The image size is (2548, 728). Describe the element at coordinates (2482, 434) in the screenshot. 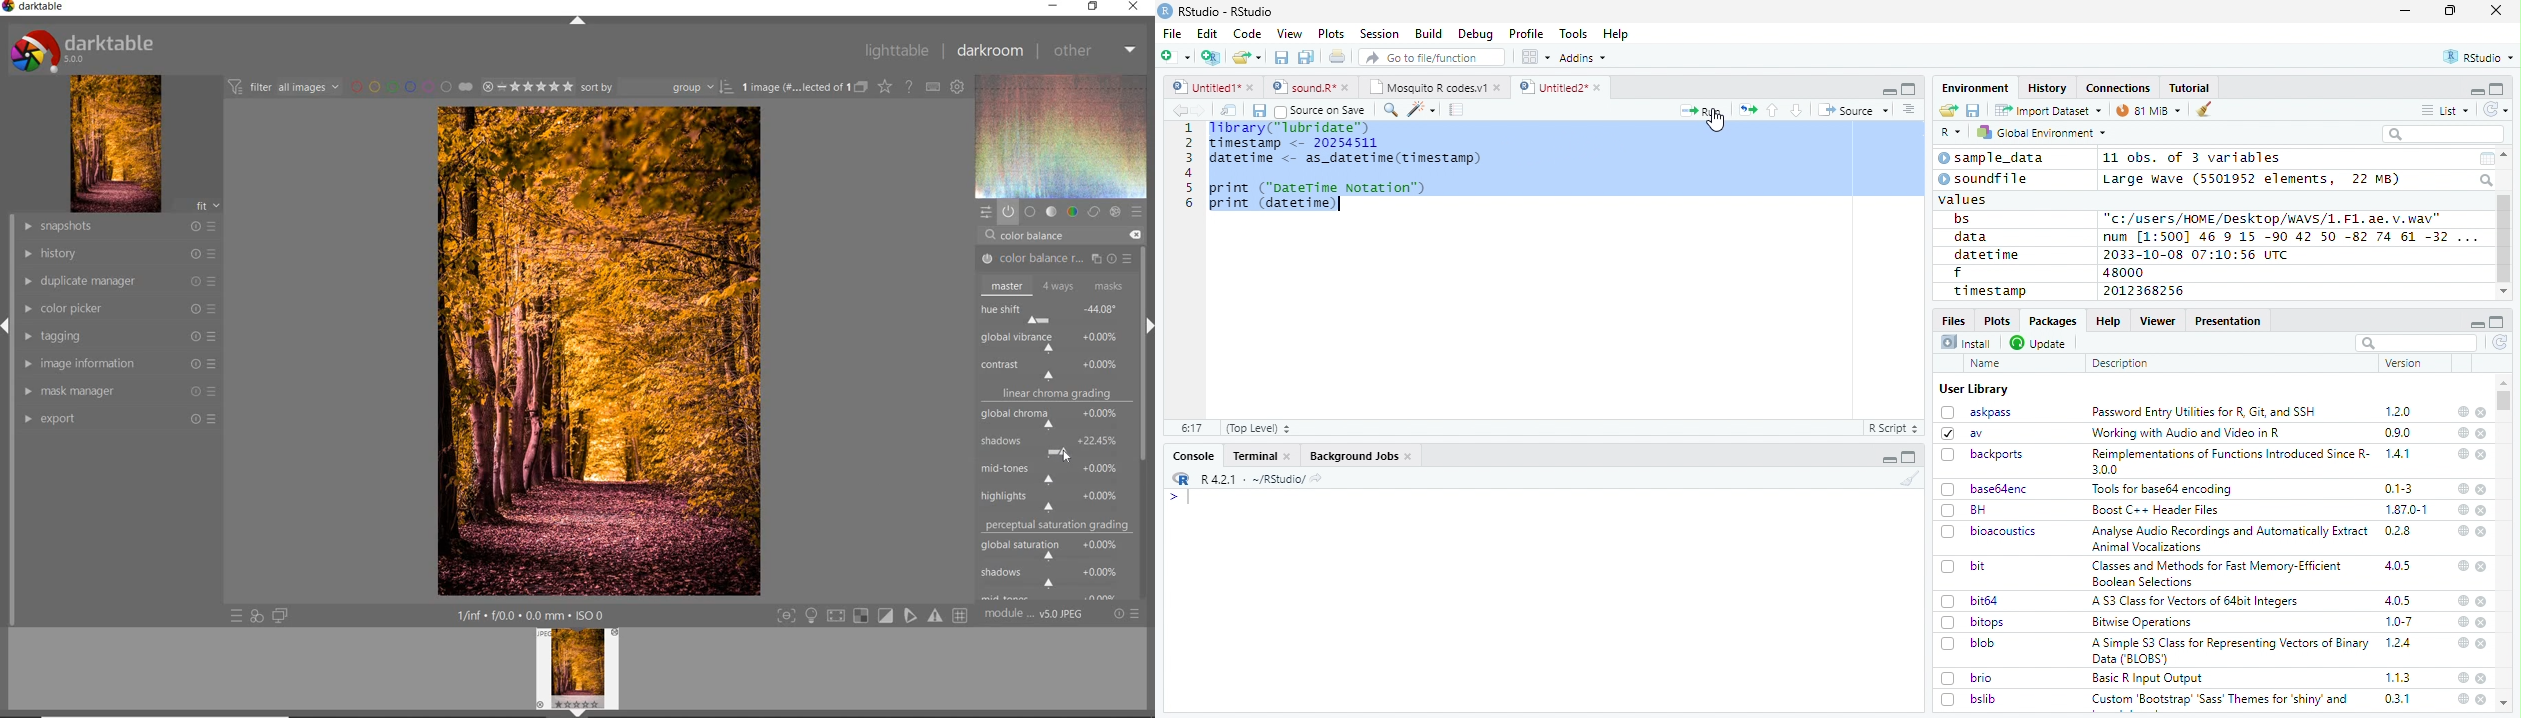

I see `close` at that location.